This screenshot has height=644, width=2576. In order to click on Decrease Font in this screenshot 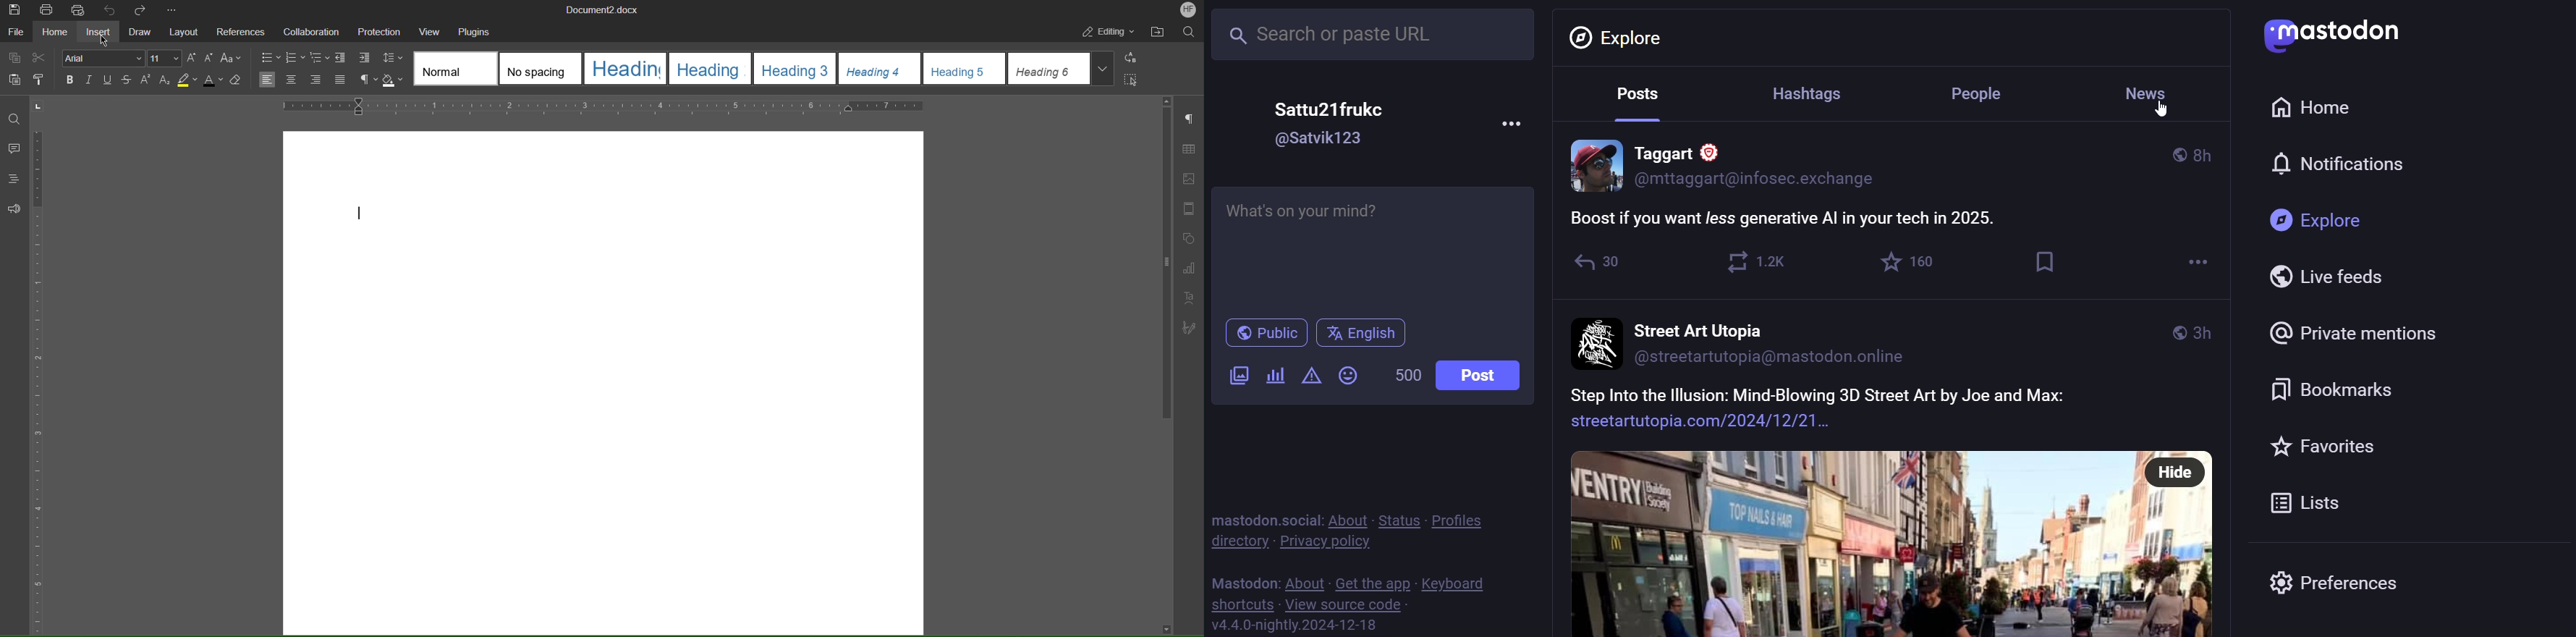, I will do `click(210, 57)`.